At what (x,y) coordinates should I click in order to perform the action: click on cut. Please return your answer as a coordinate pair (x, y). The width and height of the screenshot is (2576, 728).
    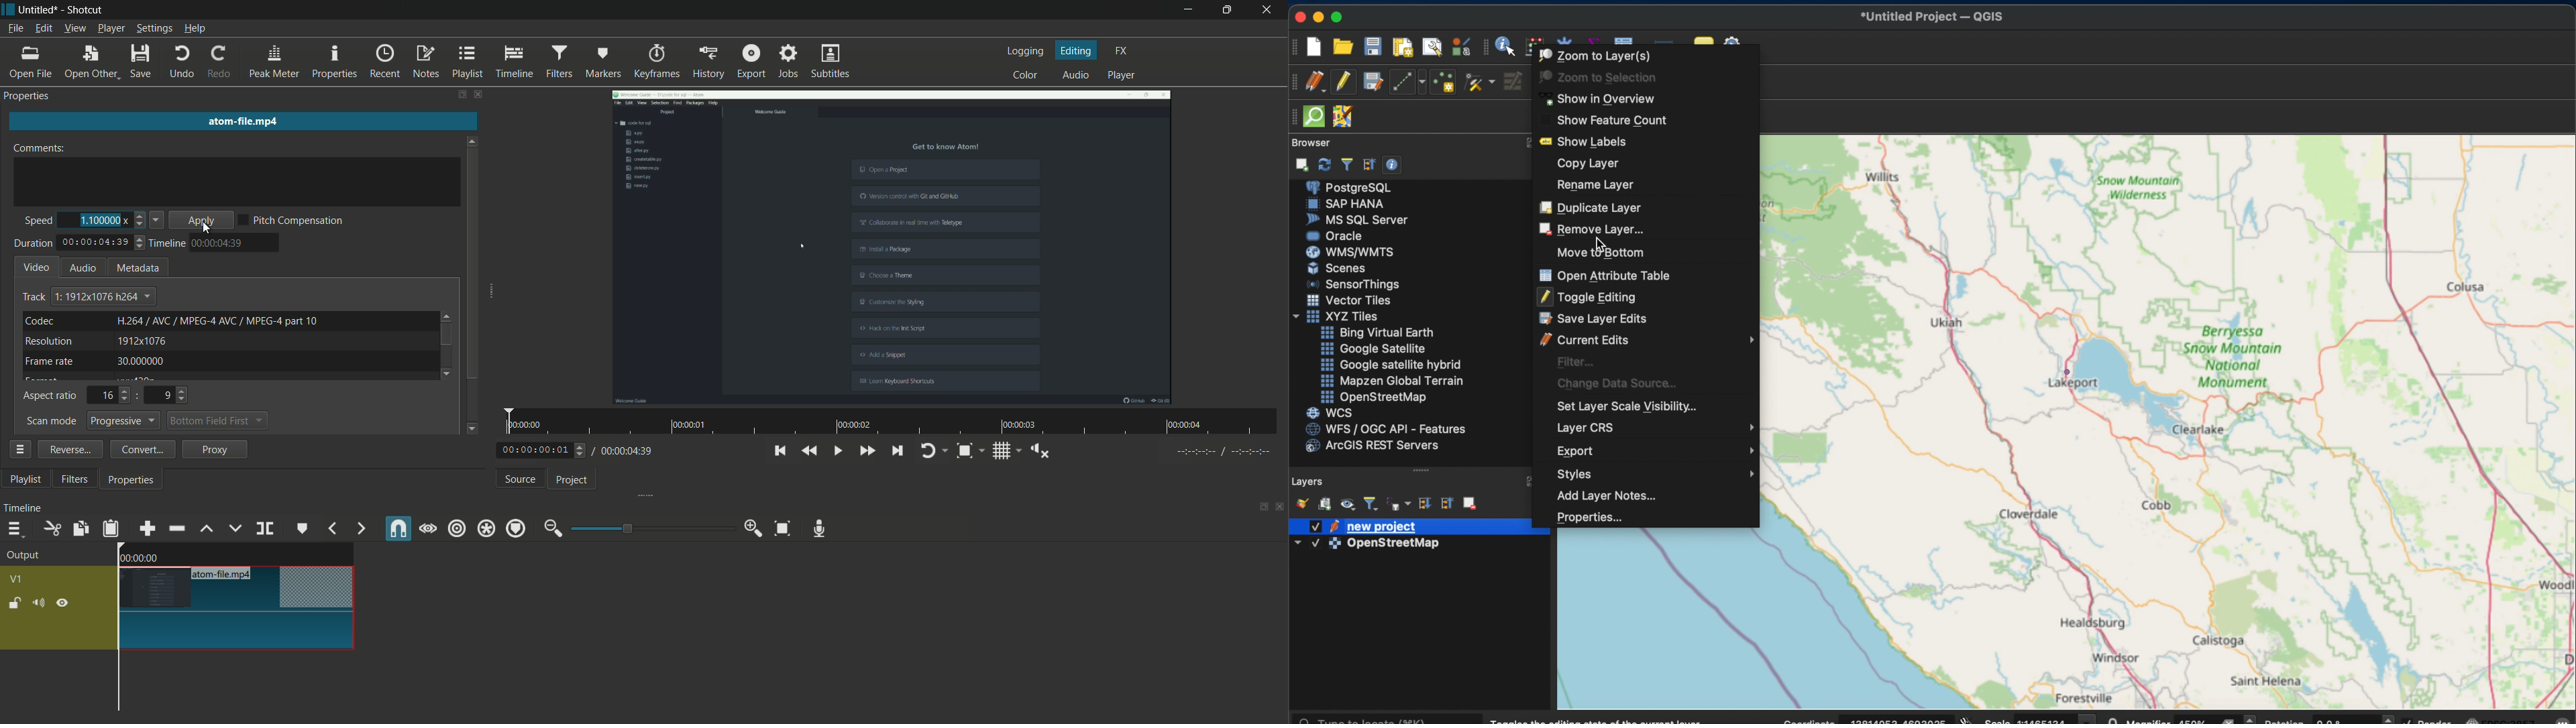
    Looking at the image, I should click on (52, 529).